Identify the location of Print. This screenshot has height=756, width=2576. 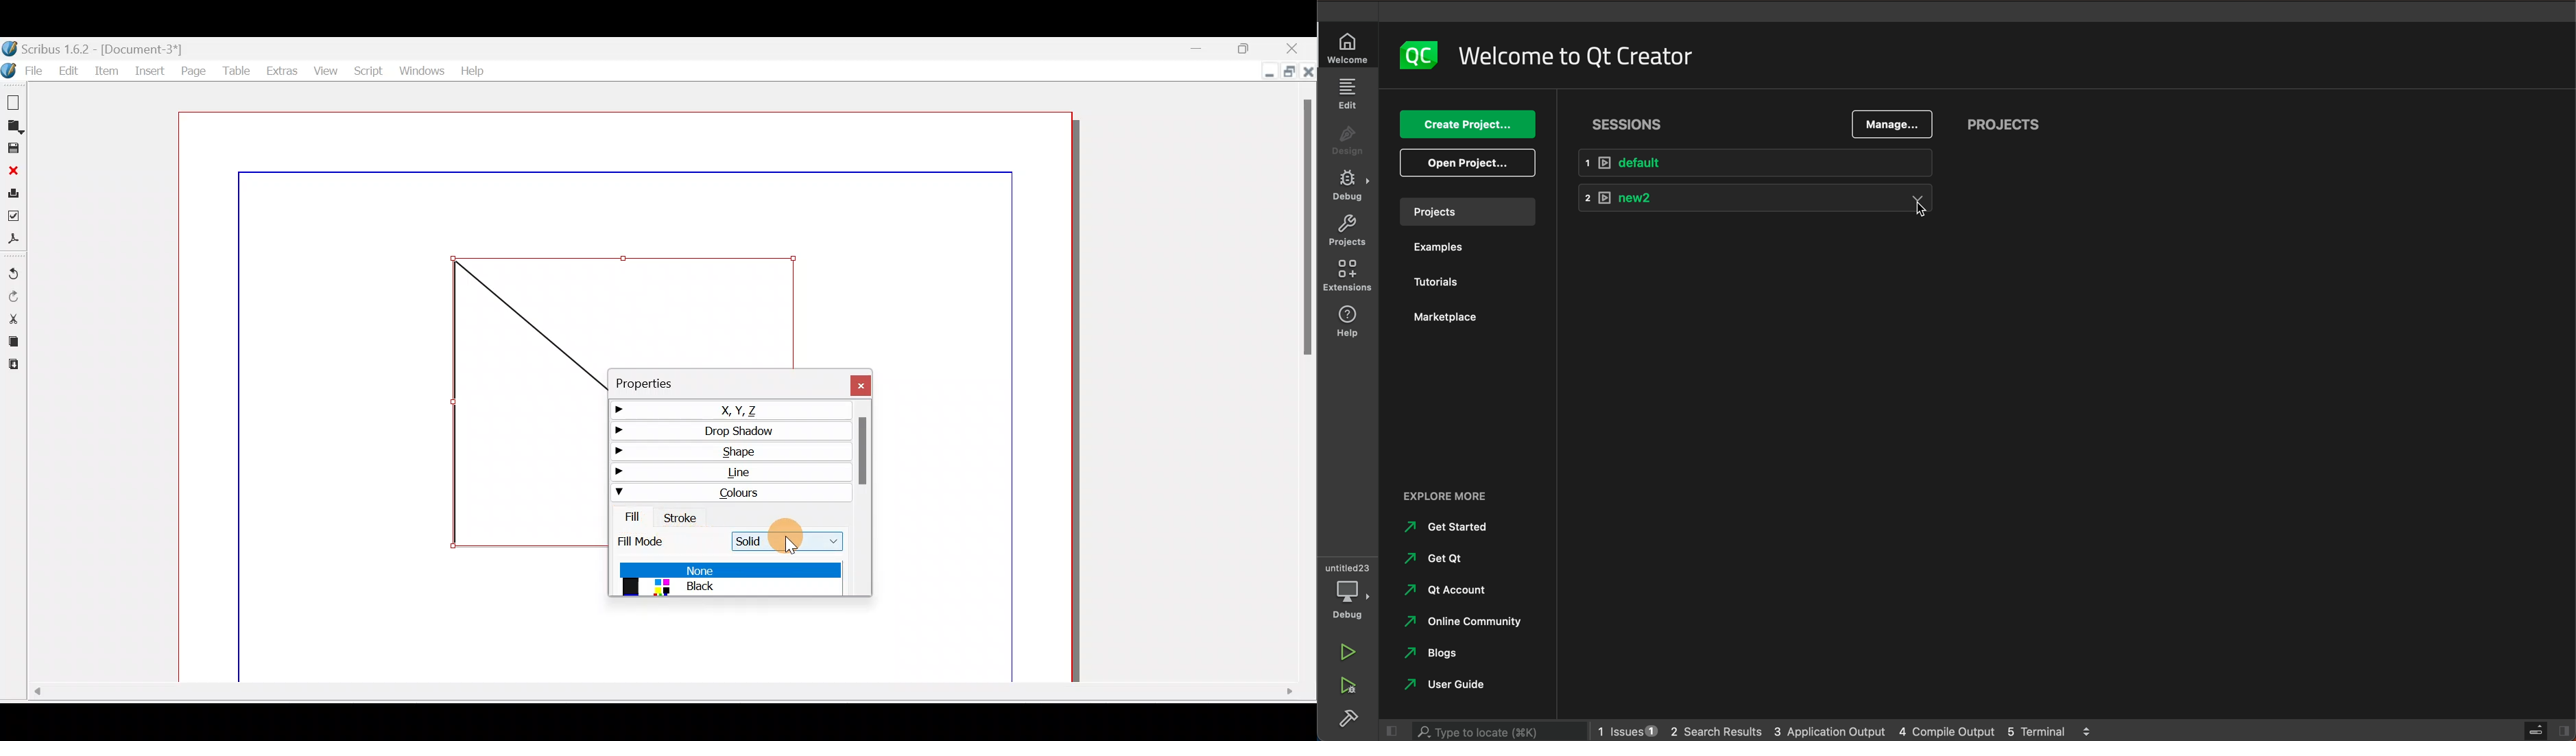
(13, 191).